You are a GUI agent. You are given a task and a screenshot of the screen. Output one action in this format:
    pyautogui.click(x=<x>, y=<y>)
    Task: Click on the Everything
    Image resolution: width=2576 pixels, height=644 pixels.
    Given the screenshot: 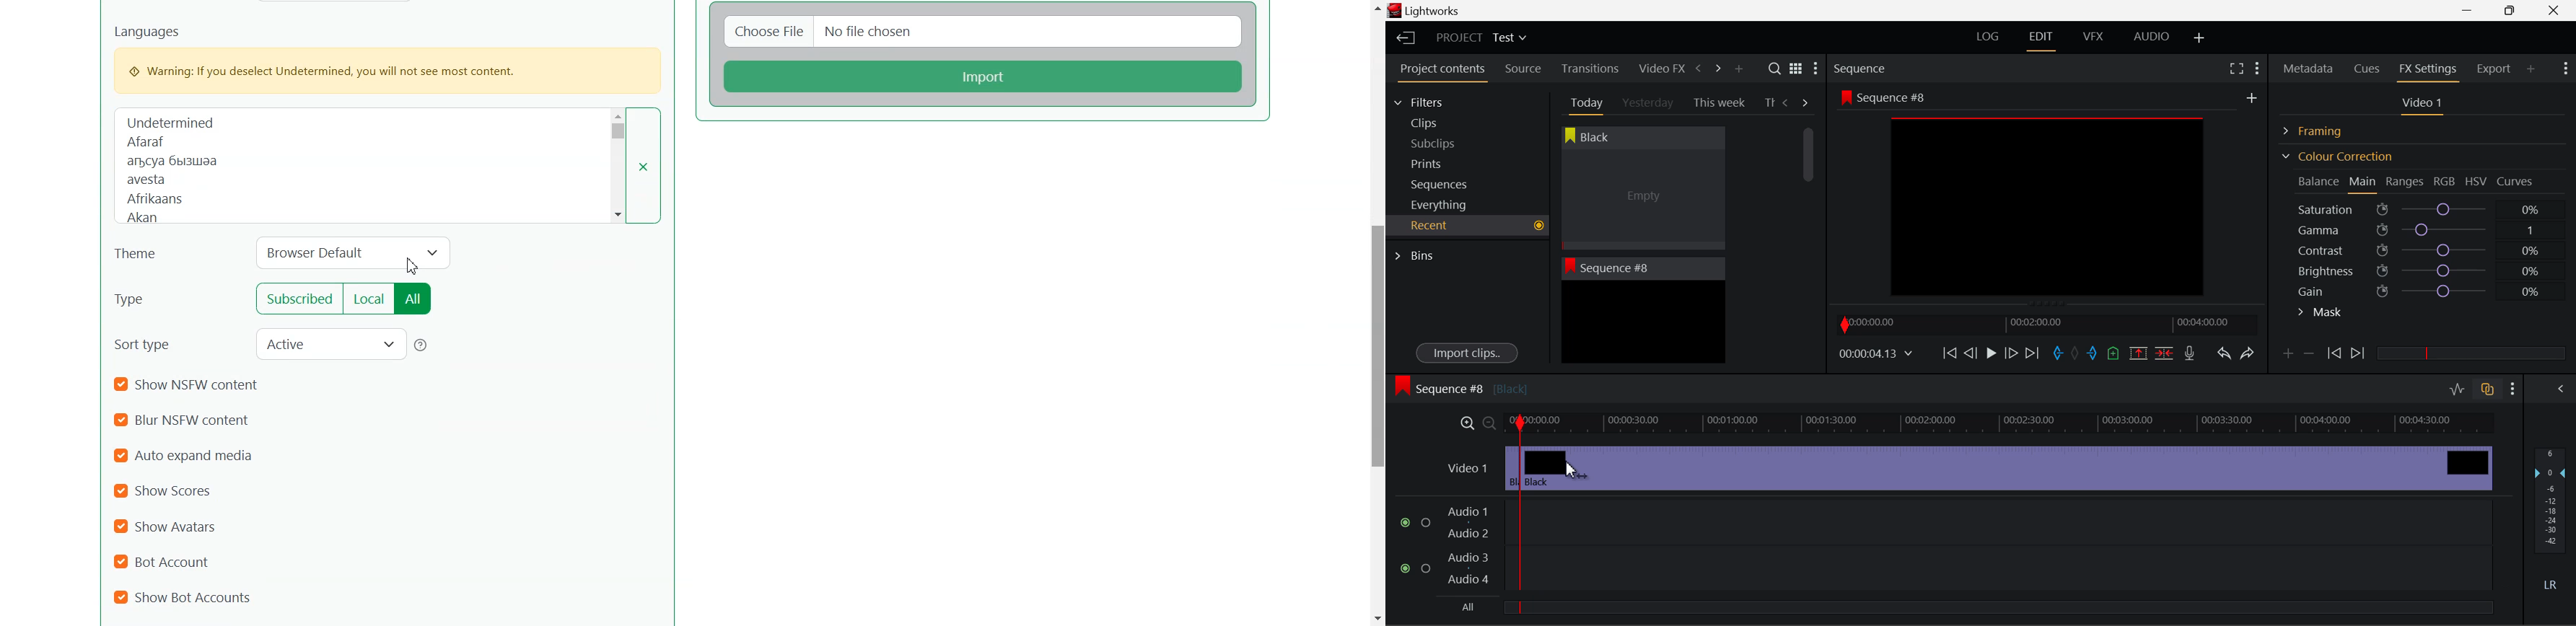 What is the action you would take?
    pyautogui.click(x=1441, y=205)
    